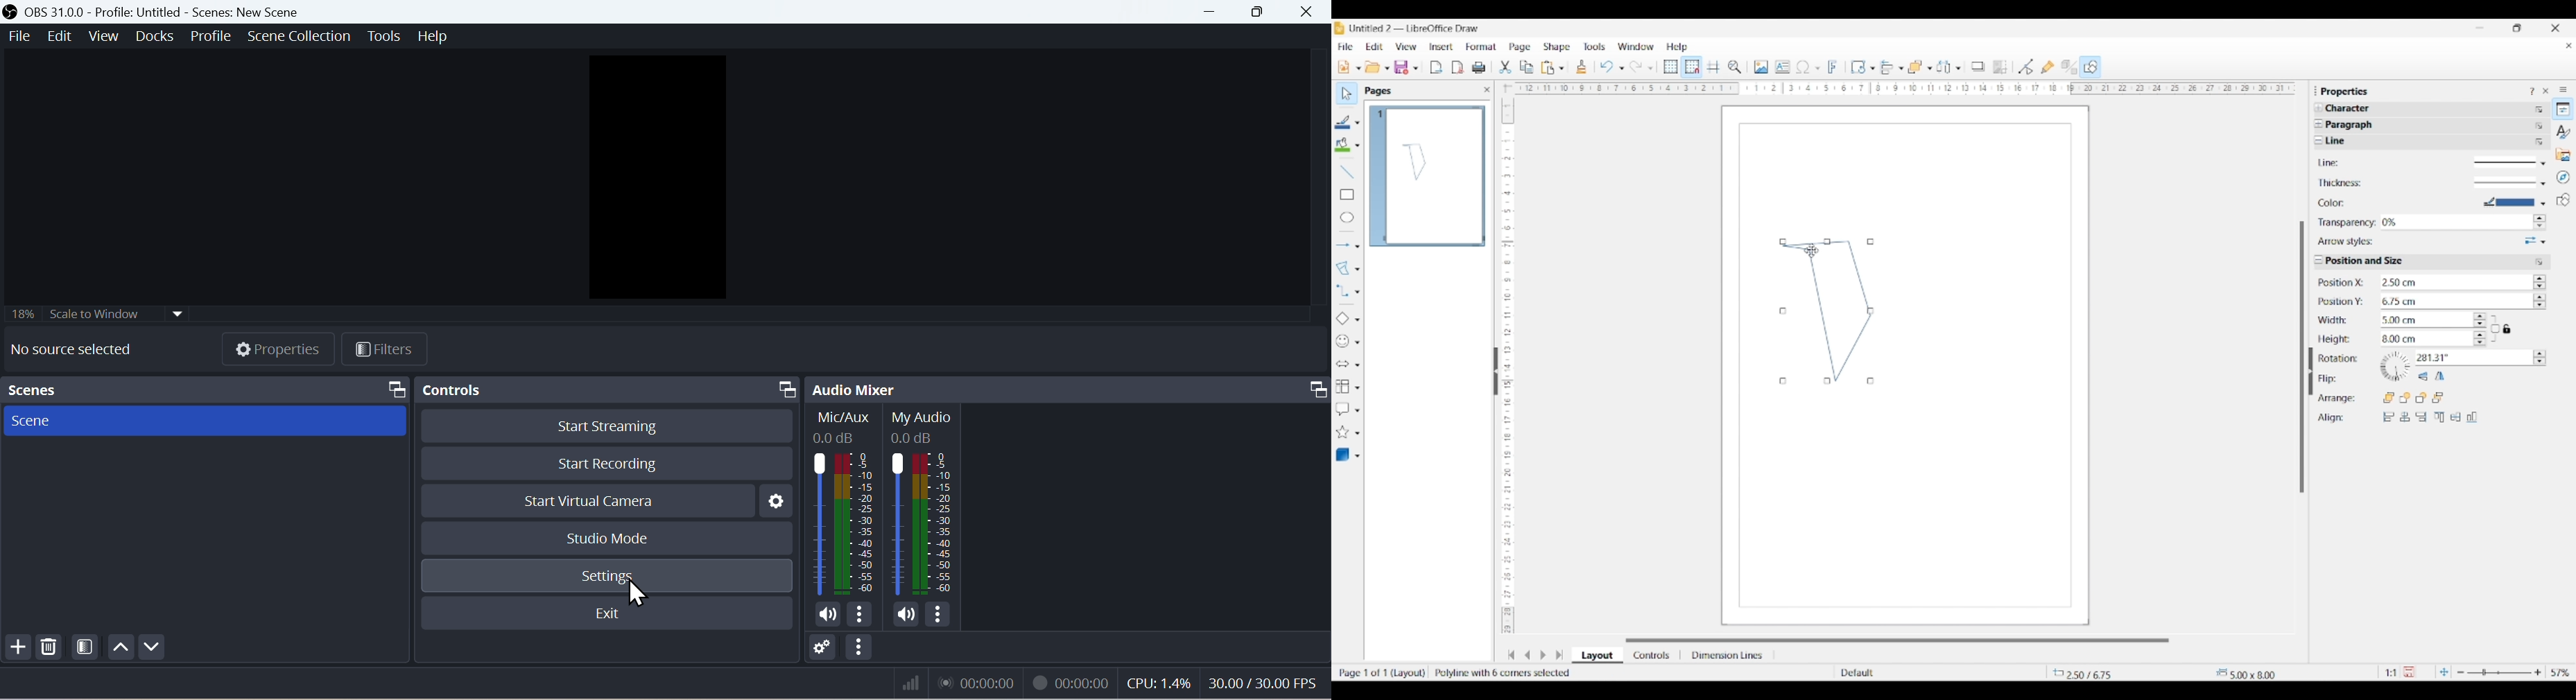 Image resolution: width=2576 pixels, height=700 pixels. I want to click on volume, so click(908, 615).